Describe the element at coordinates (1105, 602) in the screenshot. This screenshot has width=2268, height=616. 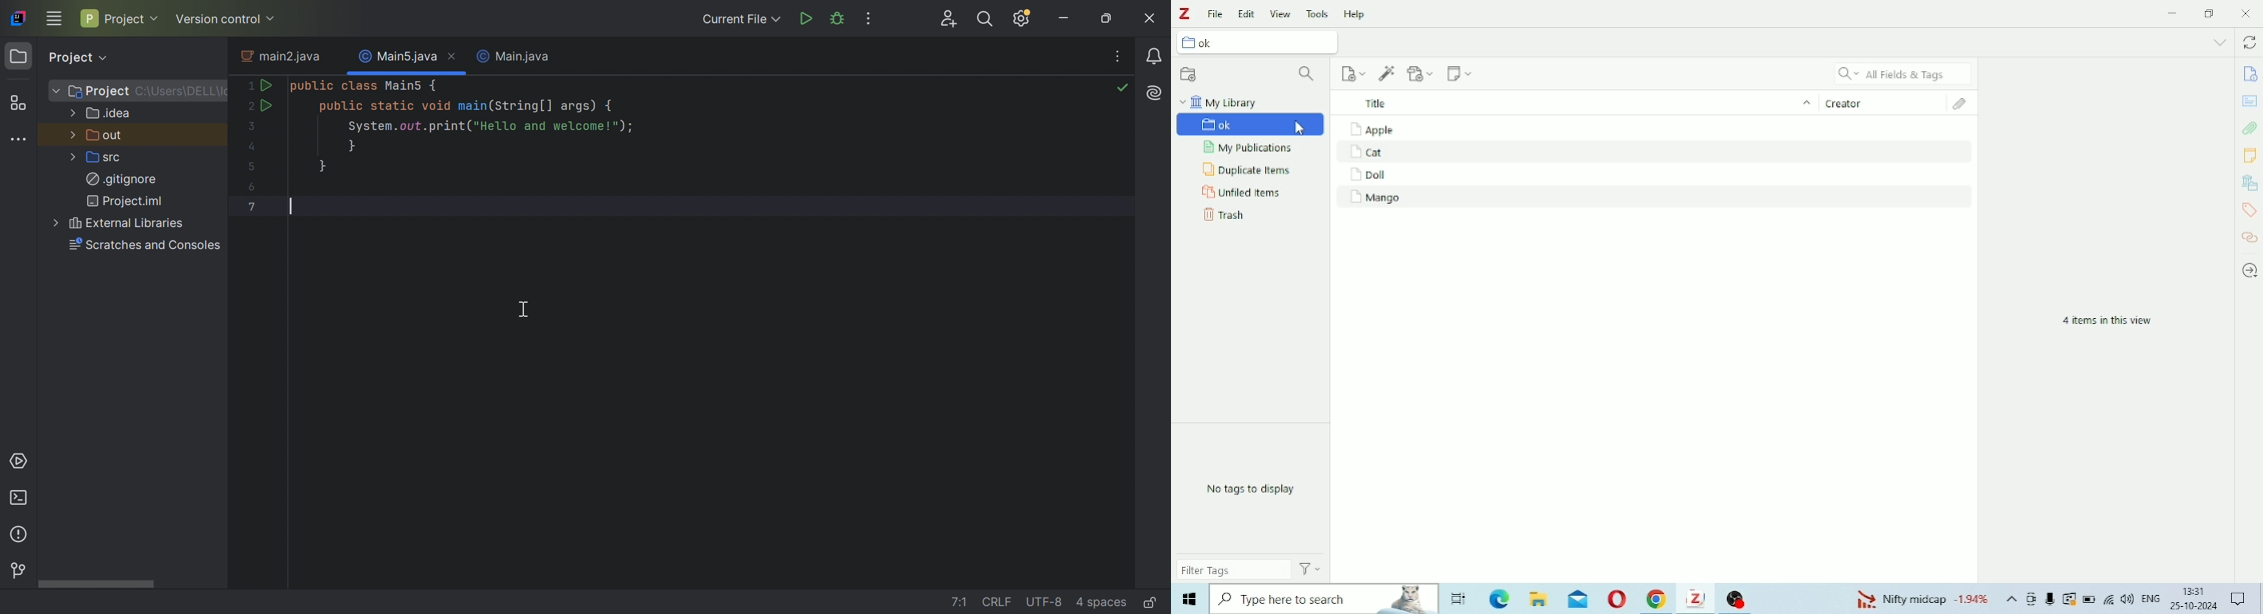
I see `4 spaces` at that location.